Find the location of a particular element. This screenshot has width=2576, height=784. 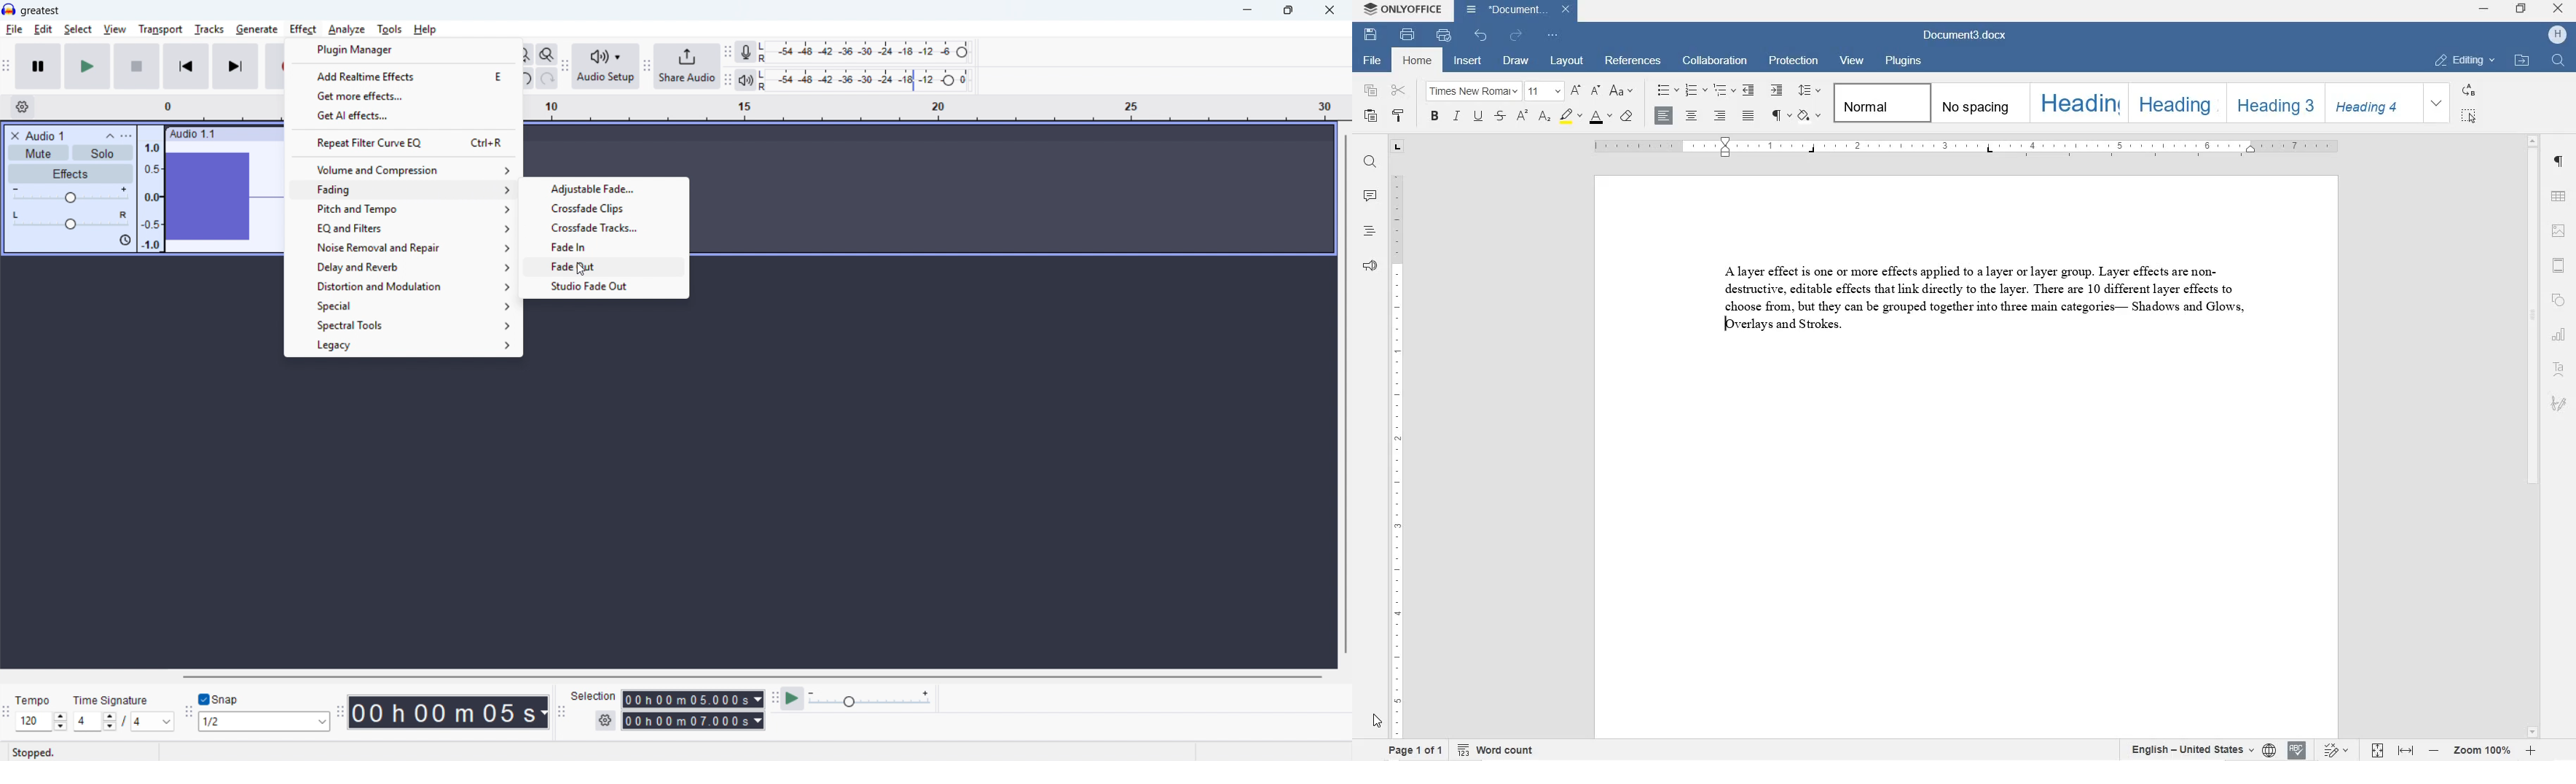

Layout is located at coordinates (1566, 61).